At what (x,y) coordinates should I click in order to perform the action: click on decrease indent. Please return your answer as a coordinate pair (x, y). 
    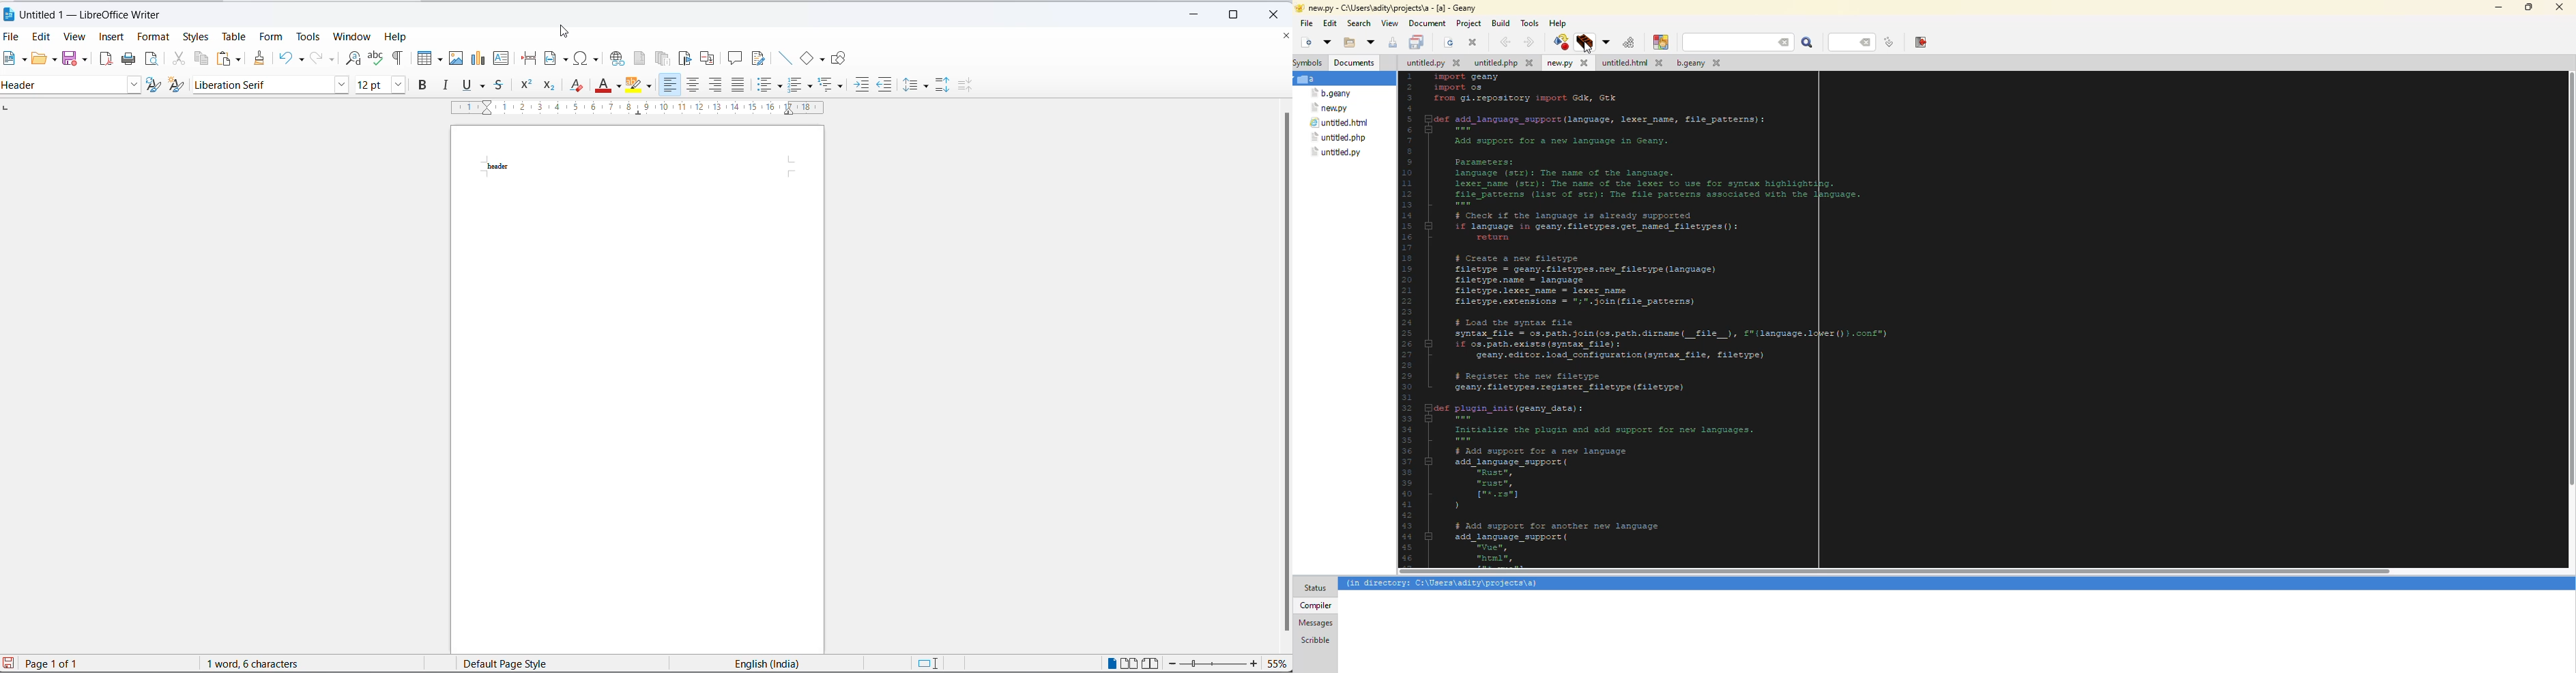
    Looking at the image, I should click on (885, 85).